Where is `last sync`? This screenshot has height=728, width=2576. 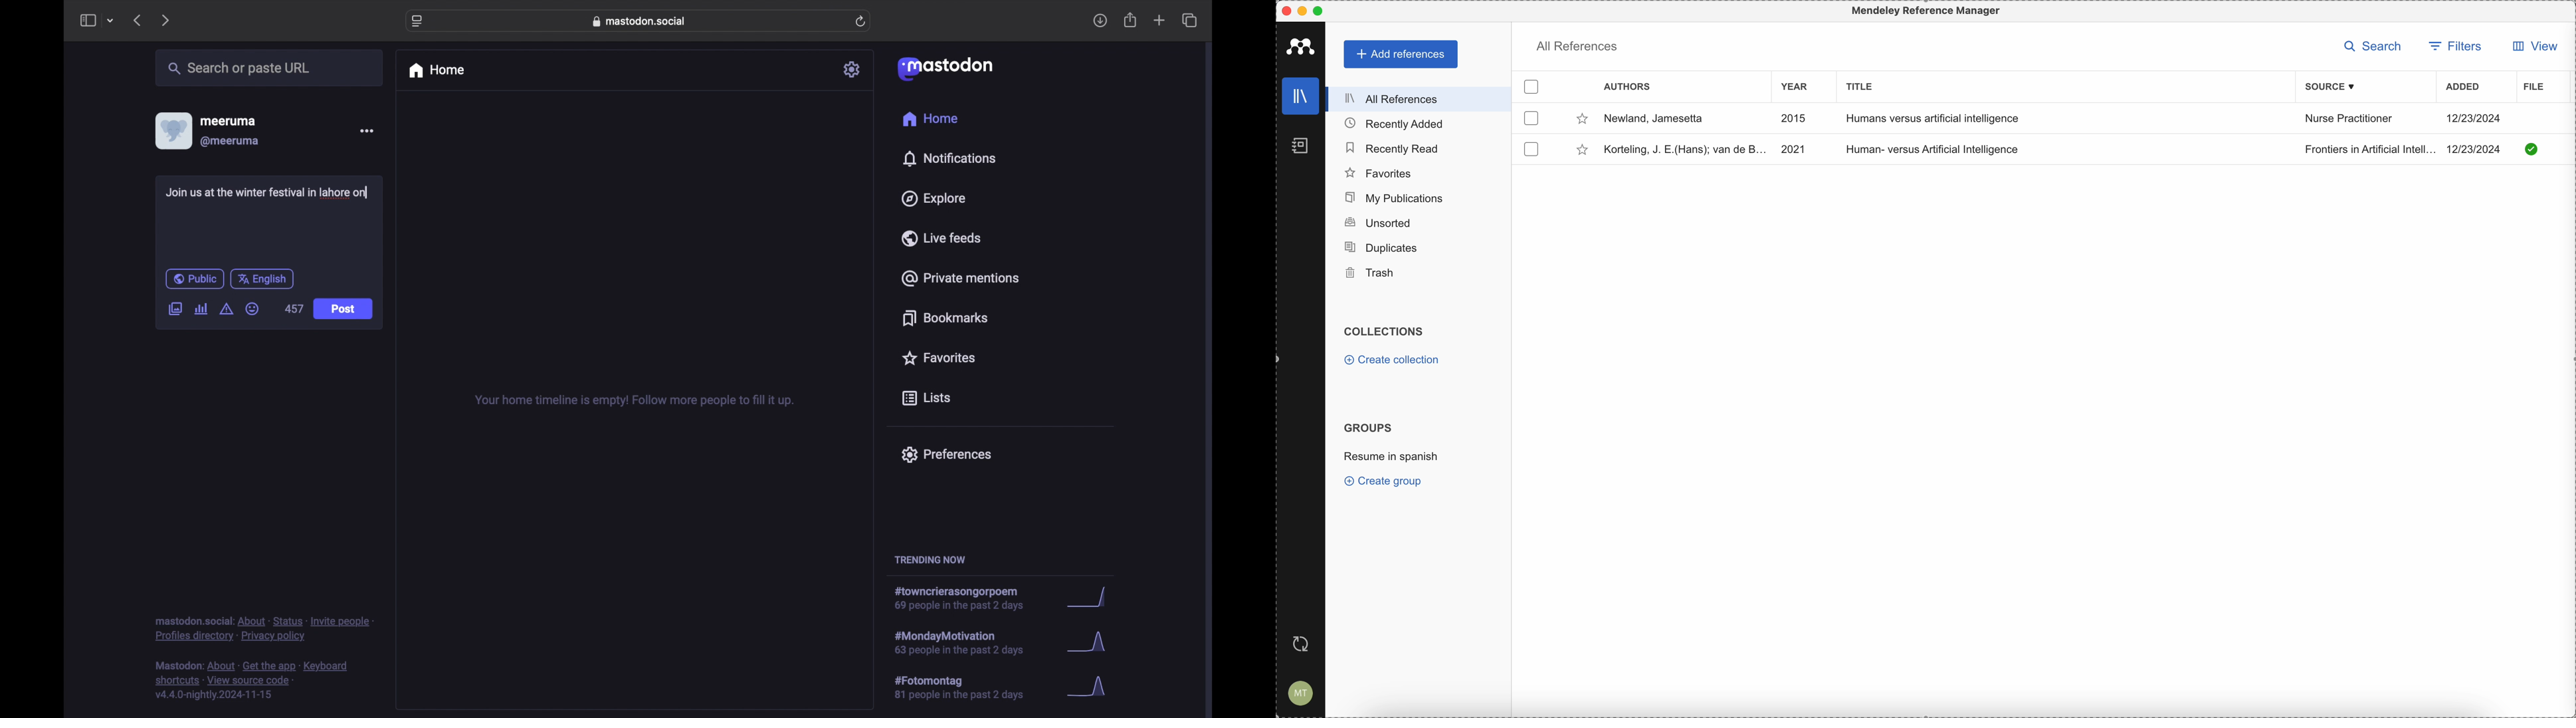
last sync is located at coordinates (1302, 644).